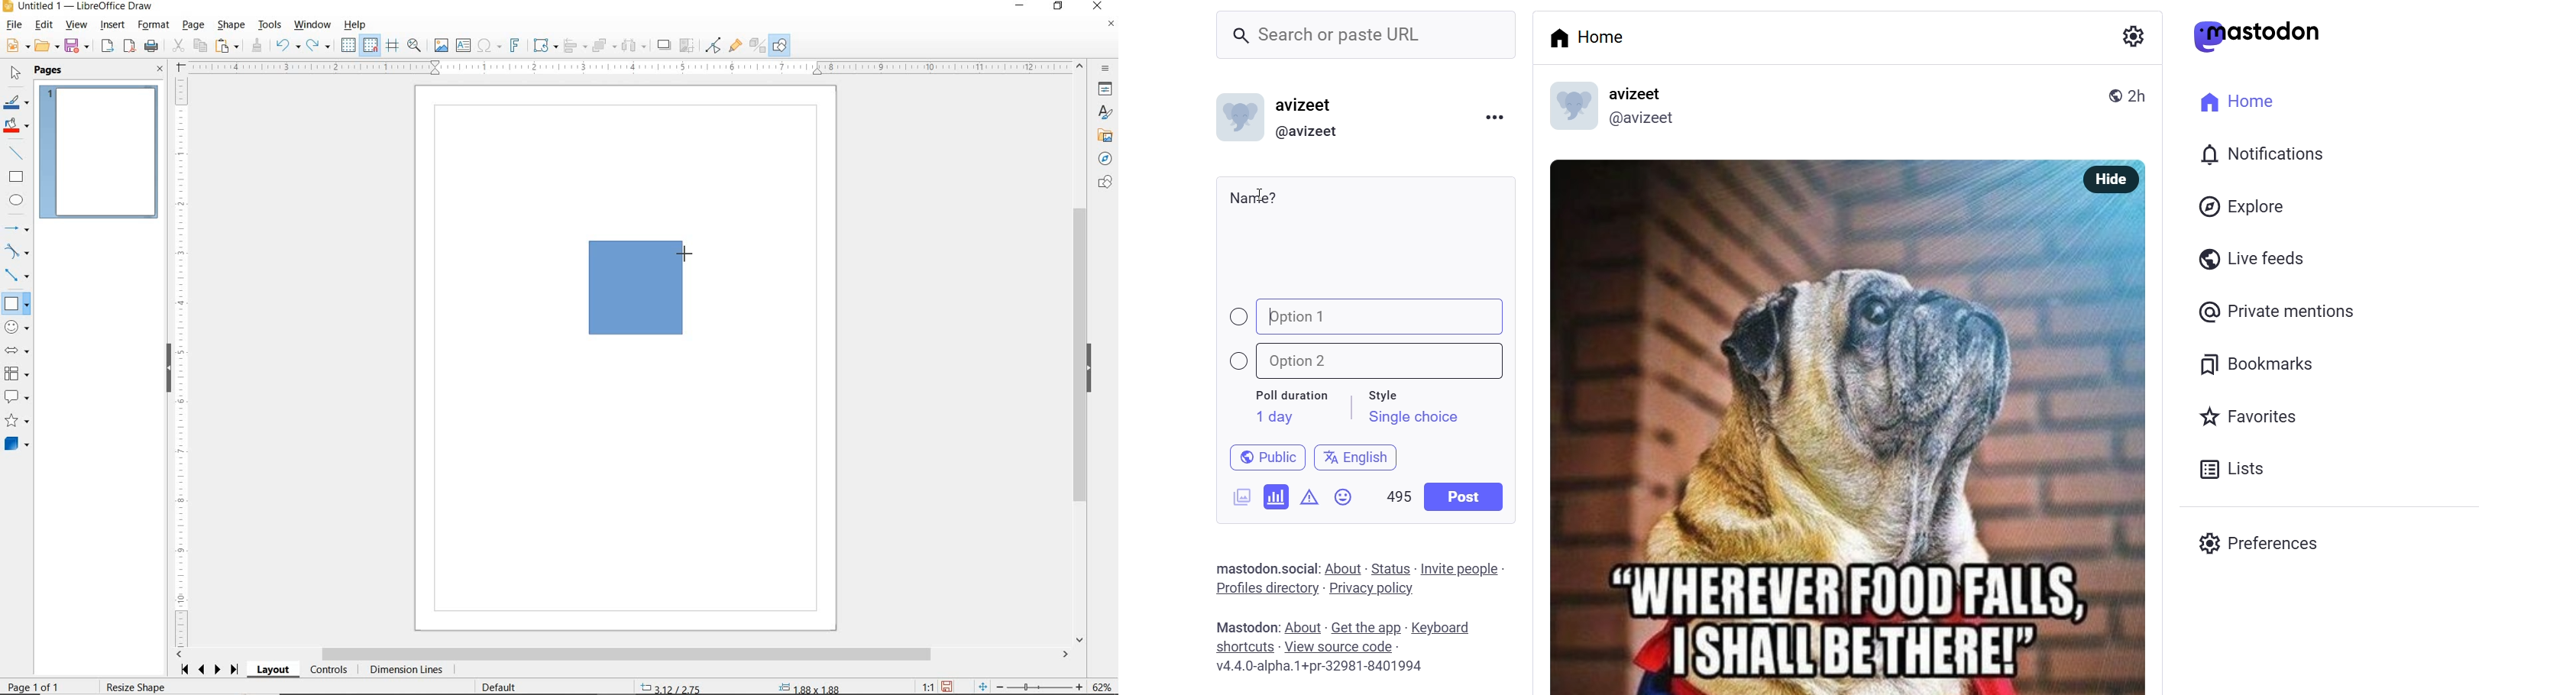  Describe the element at coordinates (47, 46) in the screenshot. I see `OPEN` at that location.